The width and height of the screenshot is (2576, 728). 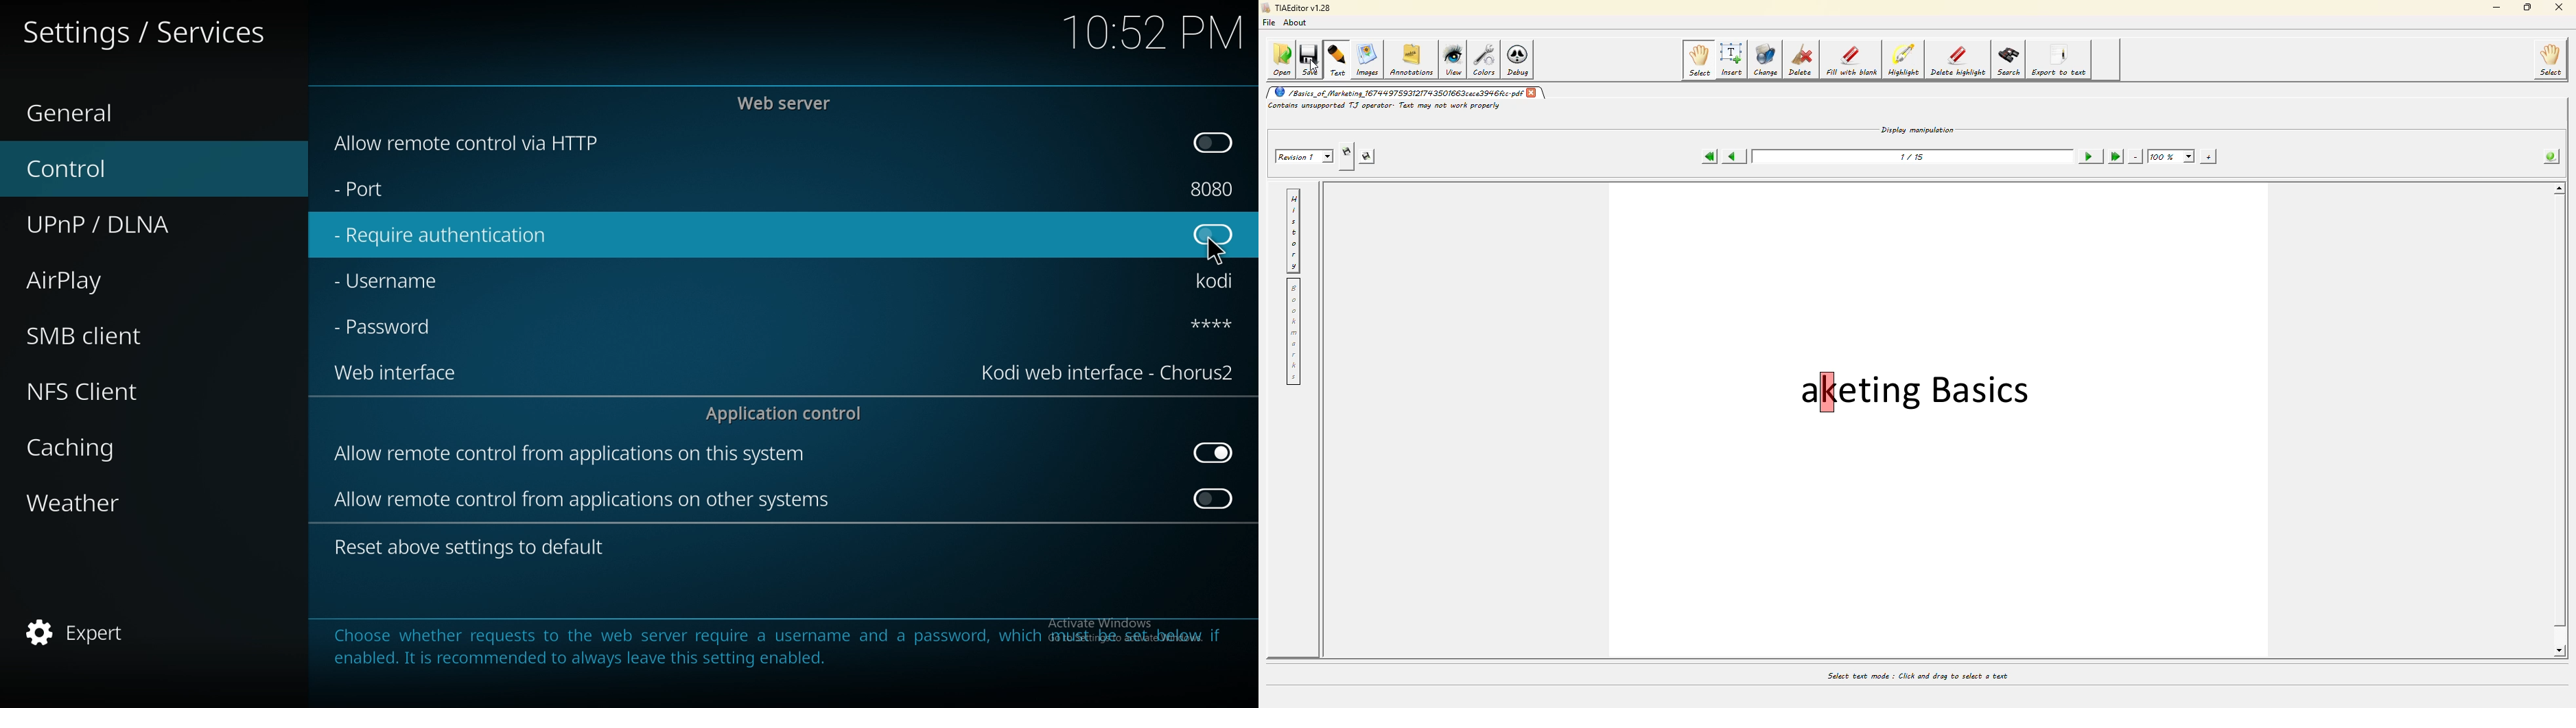 What do you see at coordinates (388, 328) in the screenshot?
I see `password` at bounding box center [388, 328].